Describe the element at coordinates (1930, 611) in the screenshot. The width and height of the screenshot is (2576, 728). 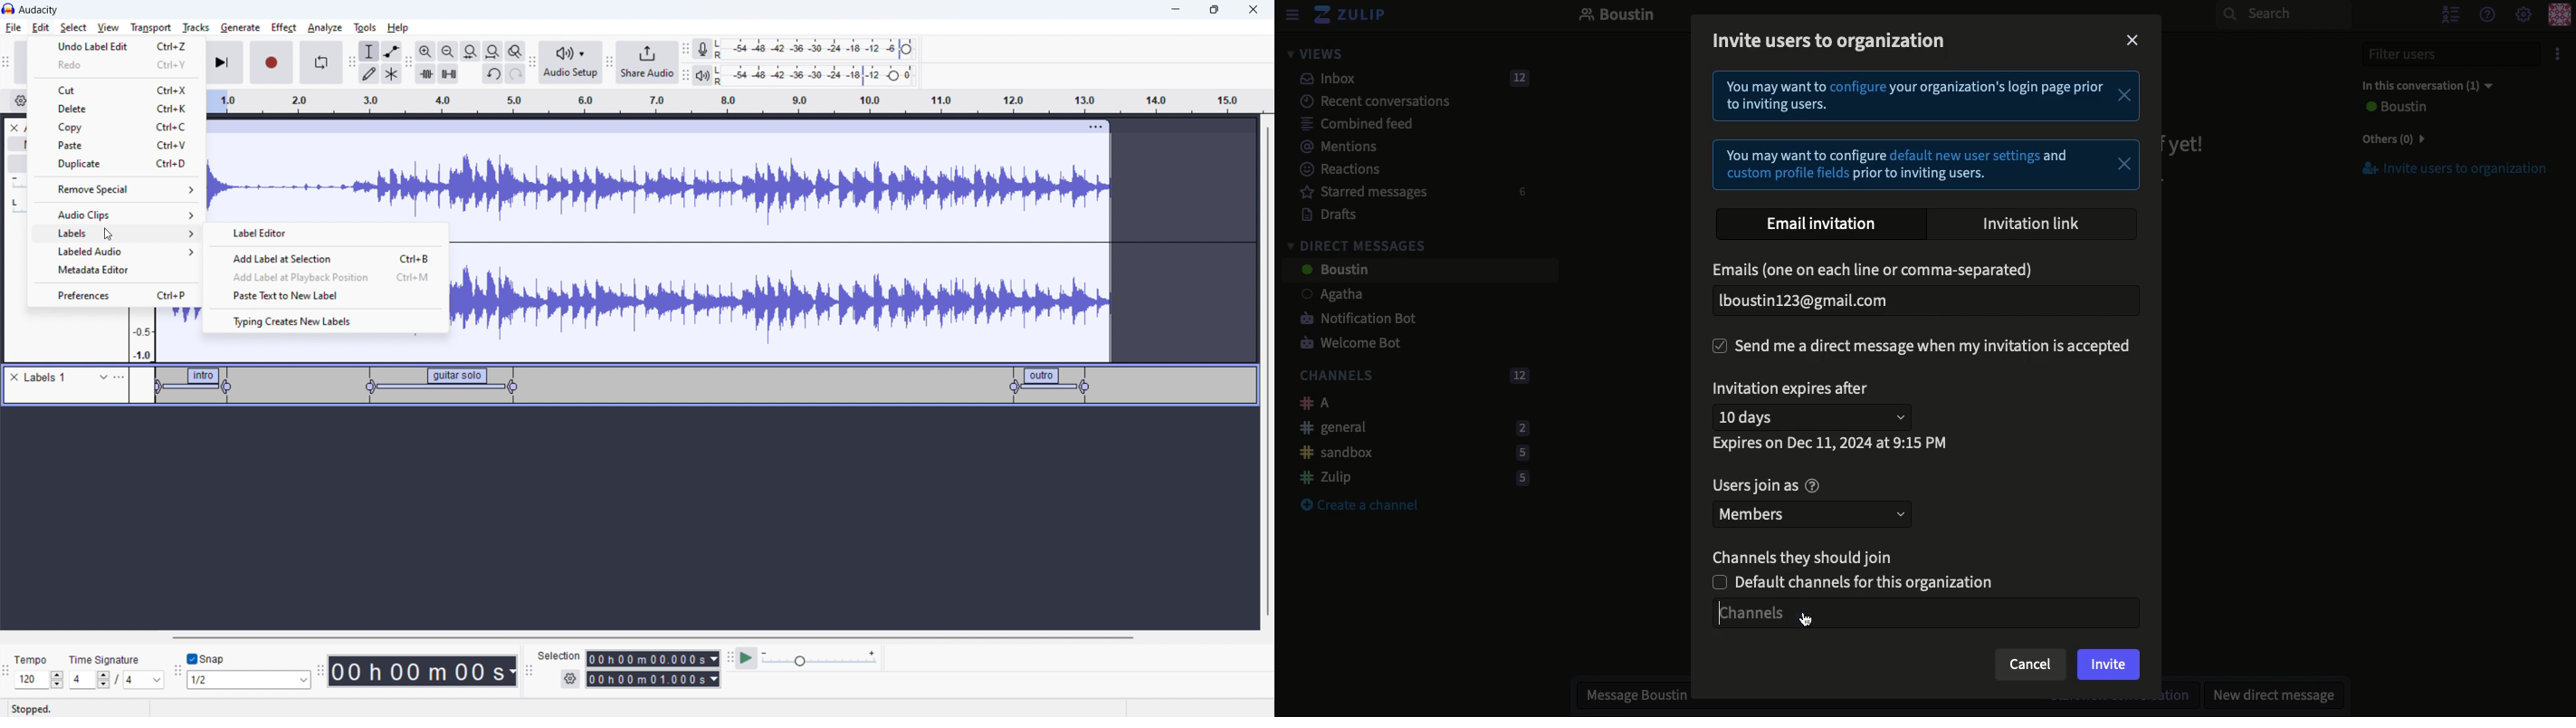
I see `Typing` at that location.